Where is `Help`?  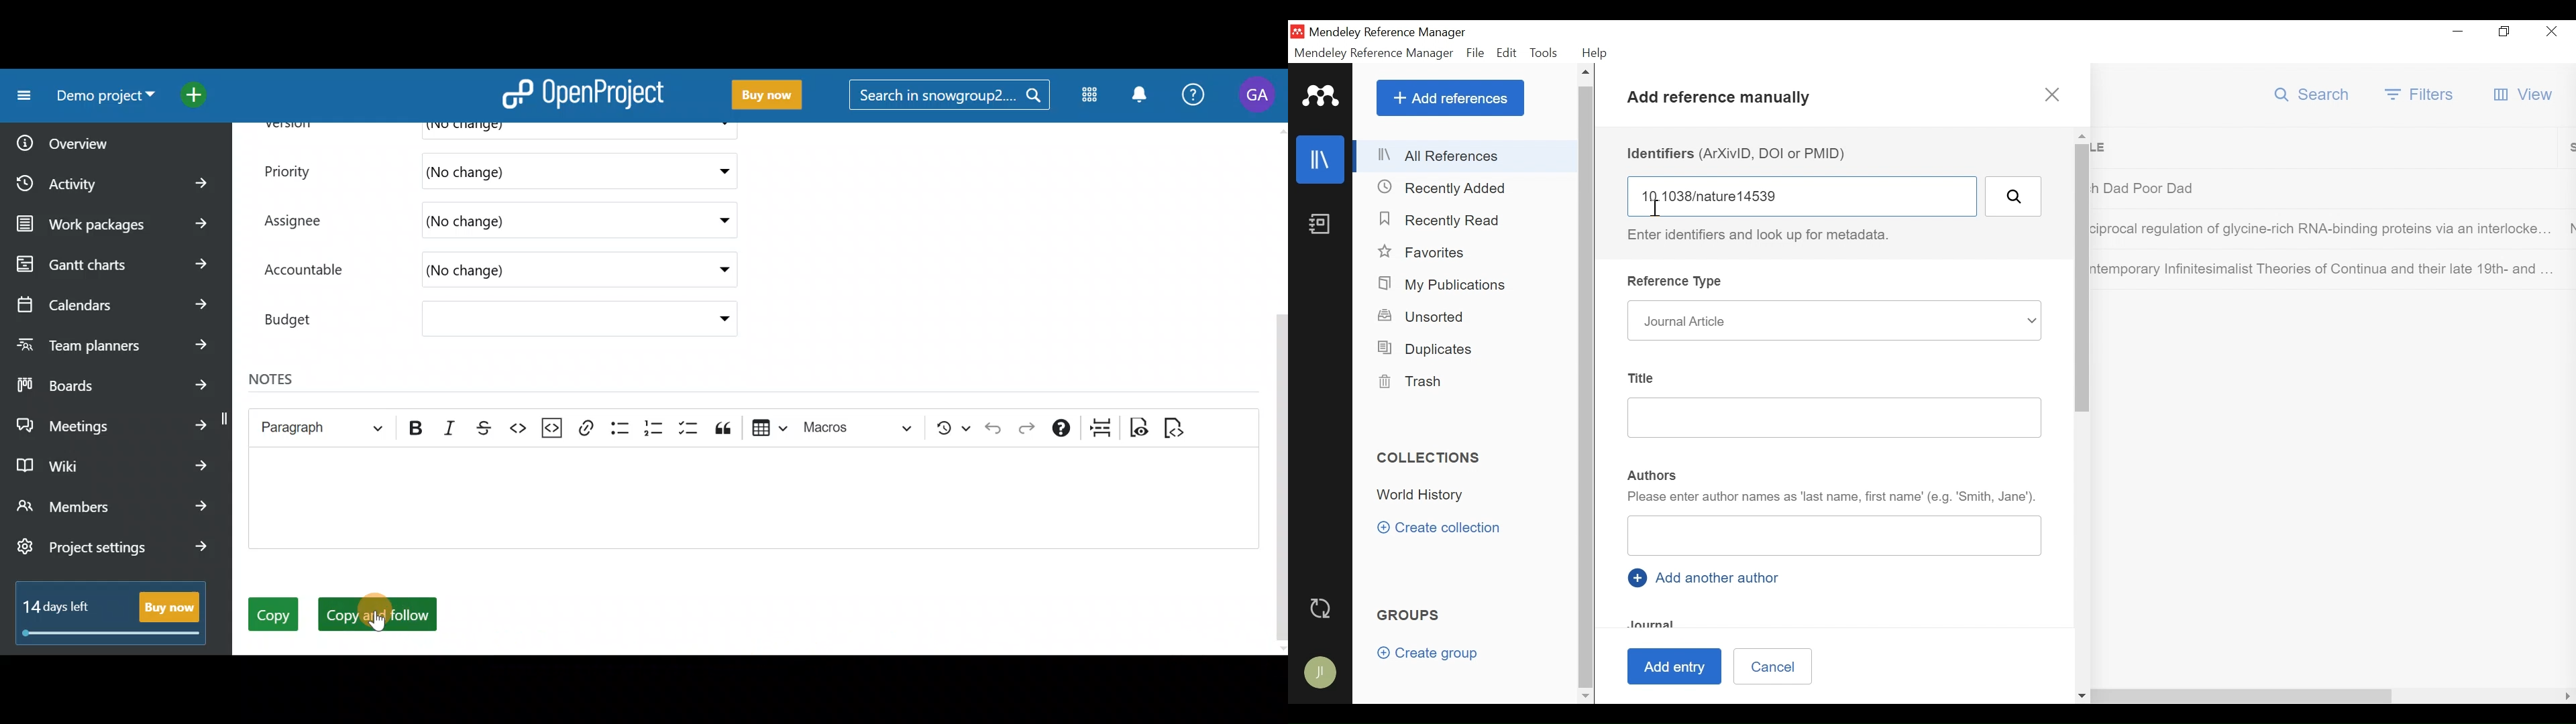
Help is located at coordinates (1194, 97).